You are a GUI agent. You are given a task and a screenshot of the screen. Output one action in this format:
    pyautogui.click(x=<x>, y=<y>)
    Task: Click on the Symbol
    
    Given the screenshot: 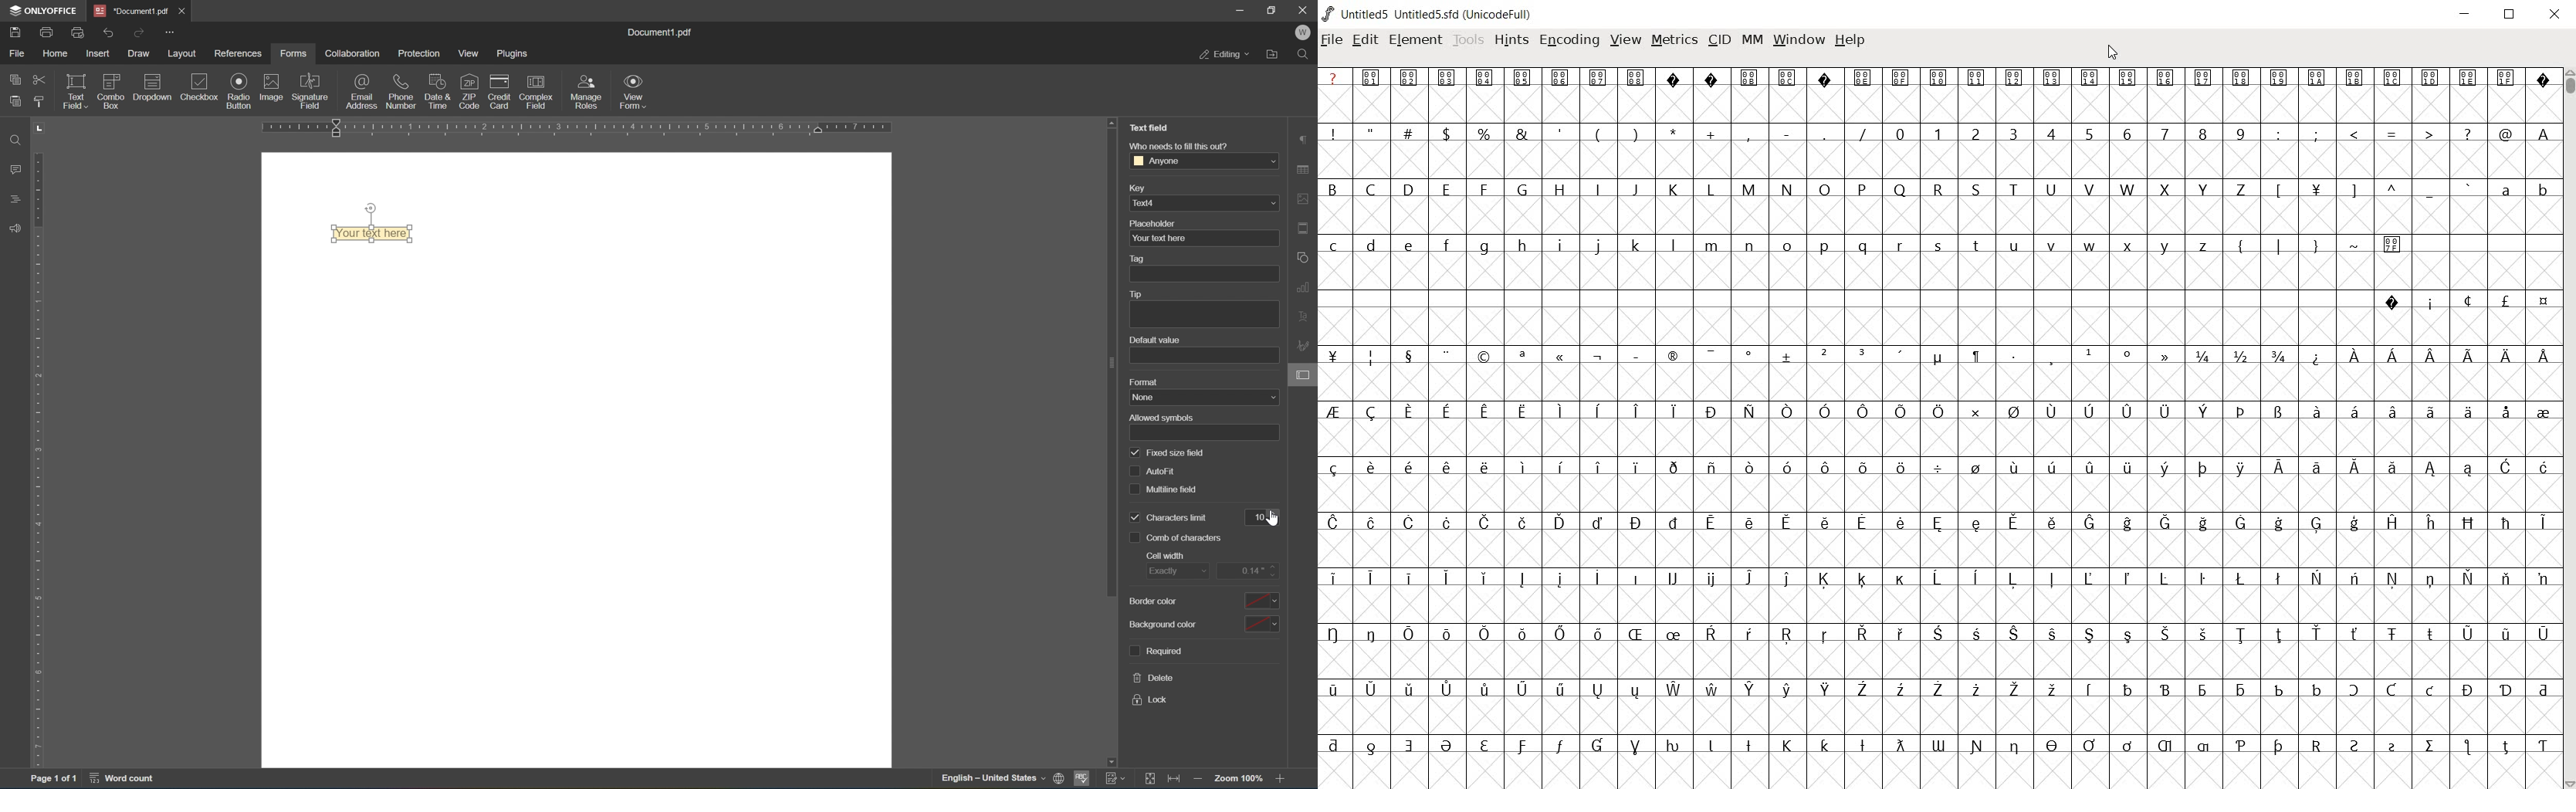 What is the action you would take?
    pyautogui.click(x=2278, y=413)
    